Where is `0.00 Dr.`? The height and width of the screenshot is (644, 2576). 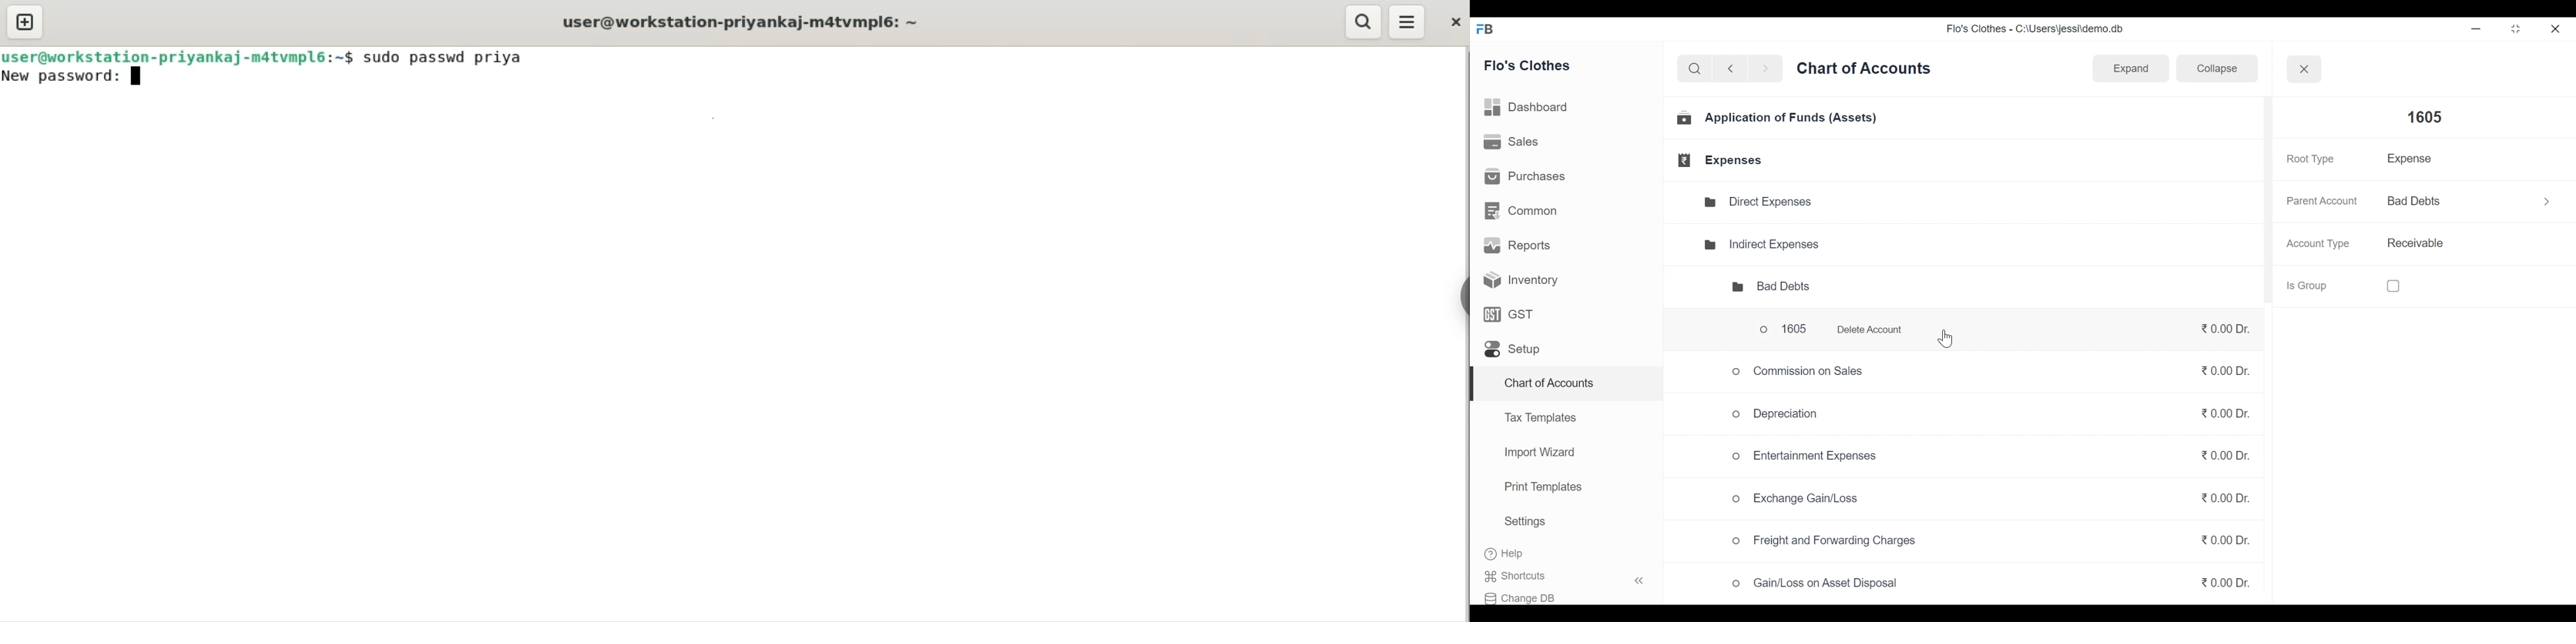
0.00 Dr. is located at coordinates (2222, 328).